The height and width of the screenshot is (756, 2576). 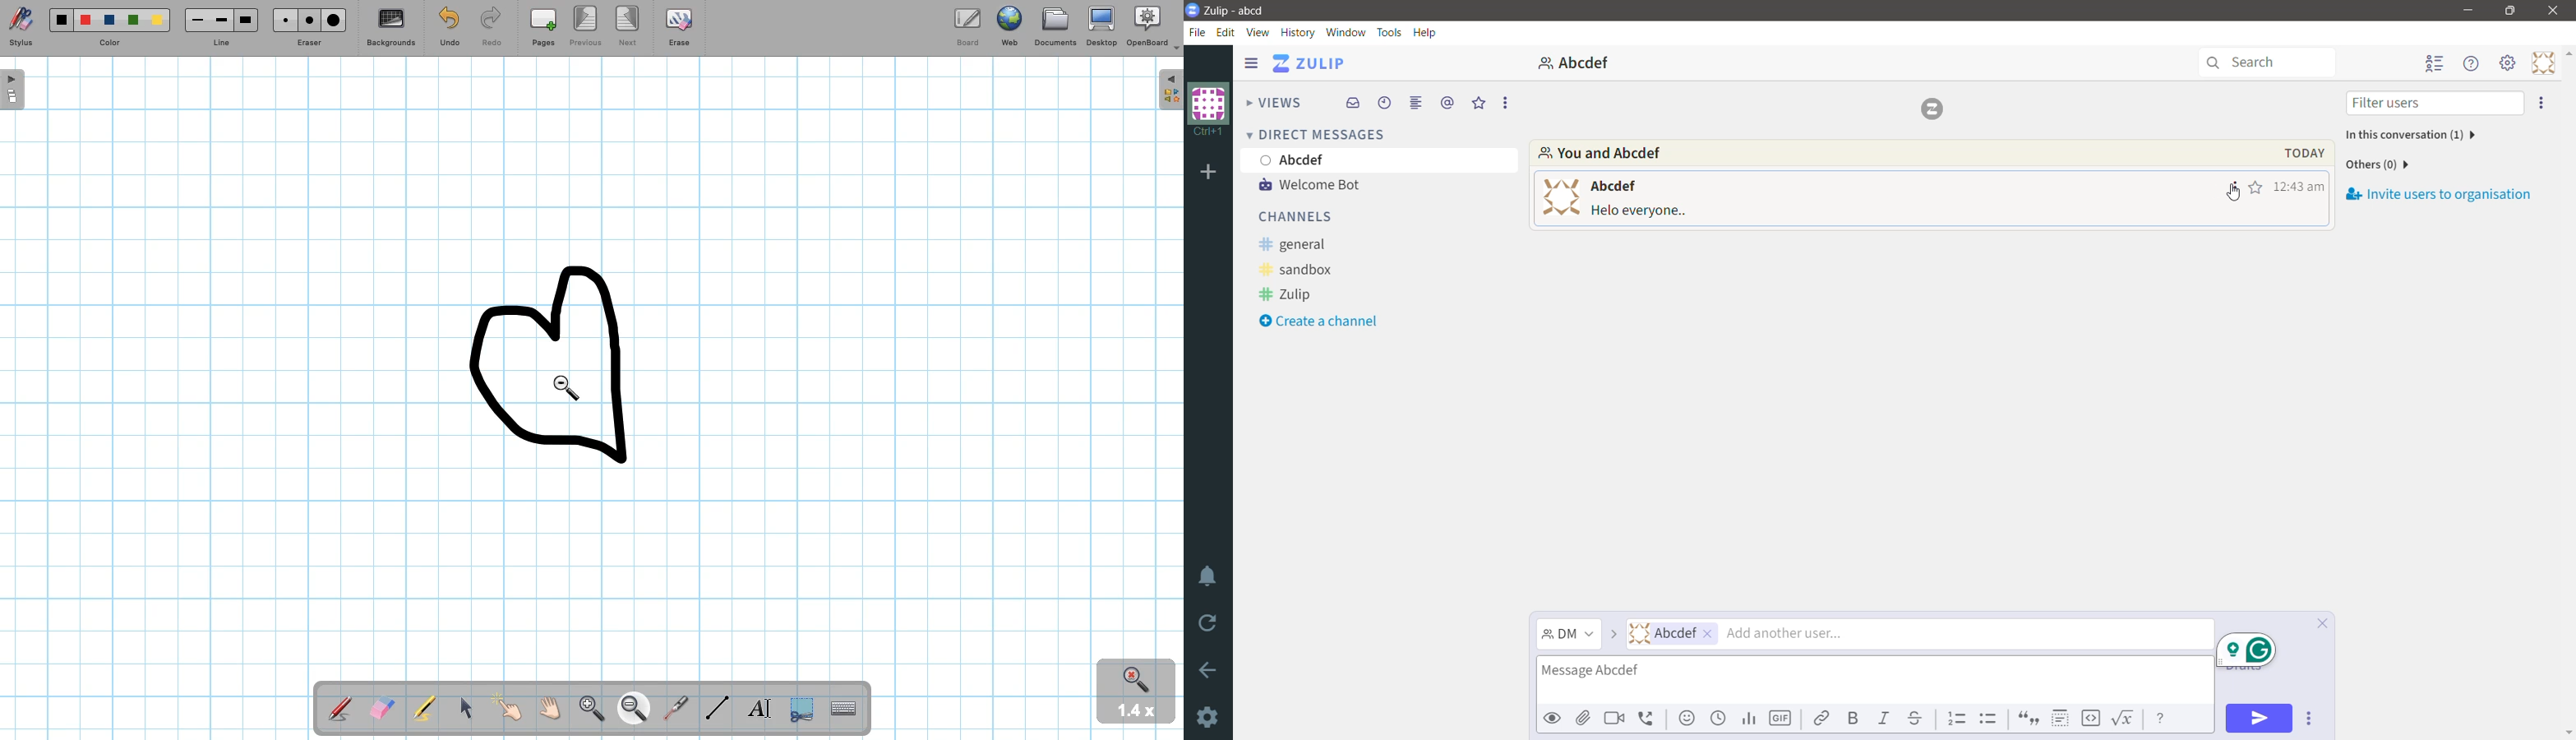 What do you see at coordinates (13, 91) in the screenshot?
I see `Open board` at bounding box center [13, 91].